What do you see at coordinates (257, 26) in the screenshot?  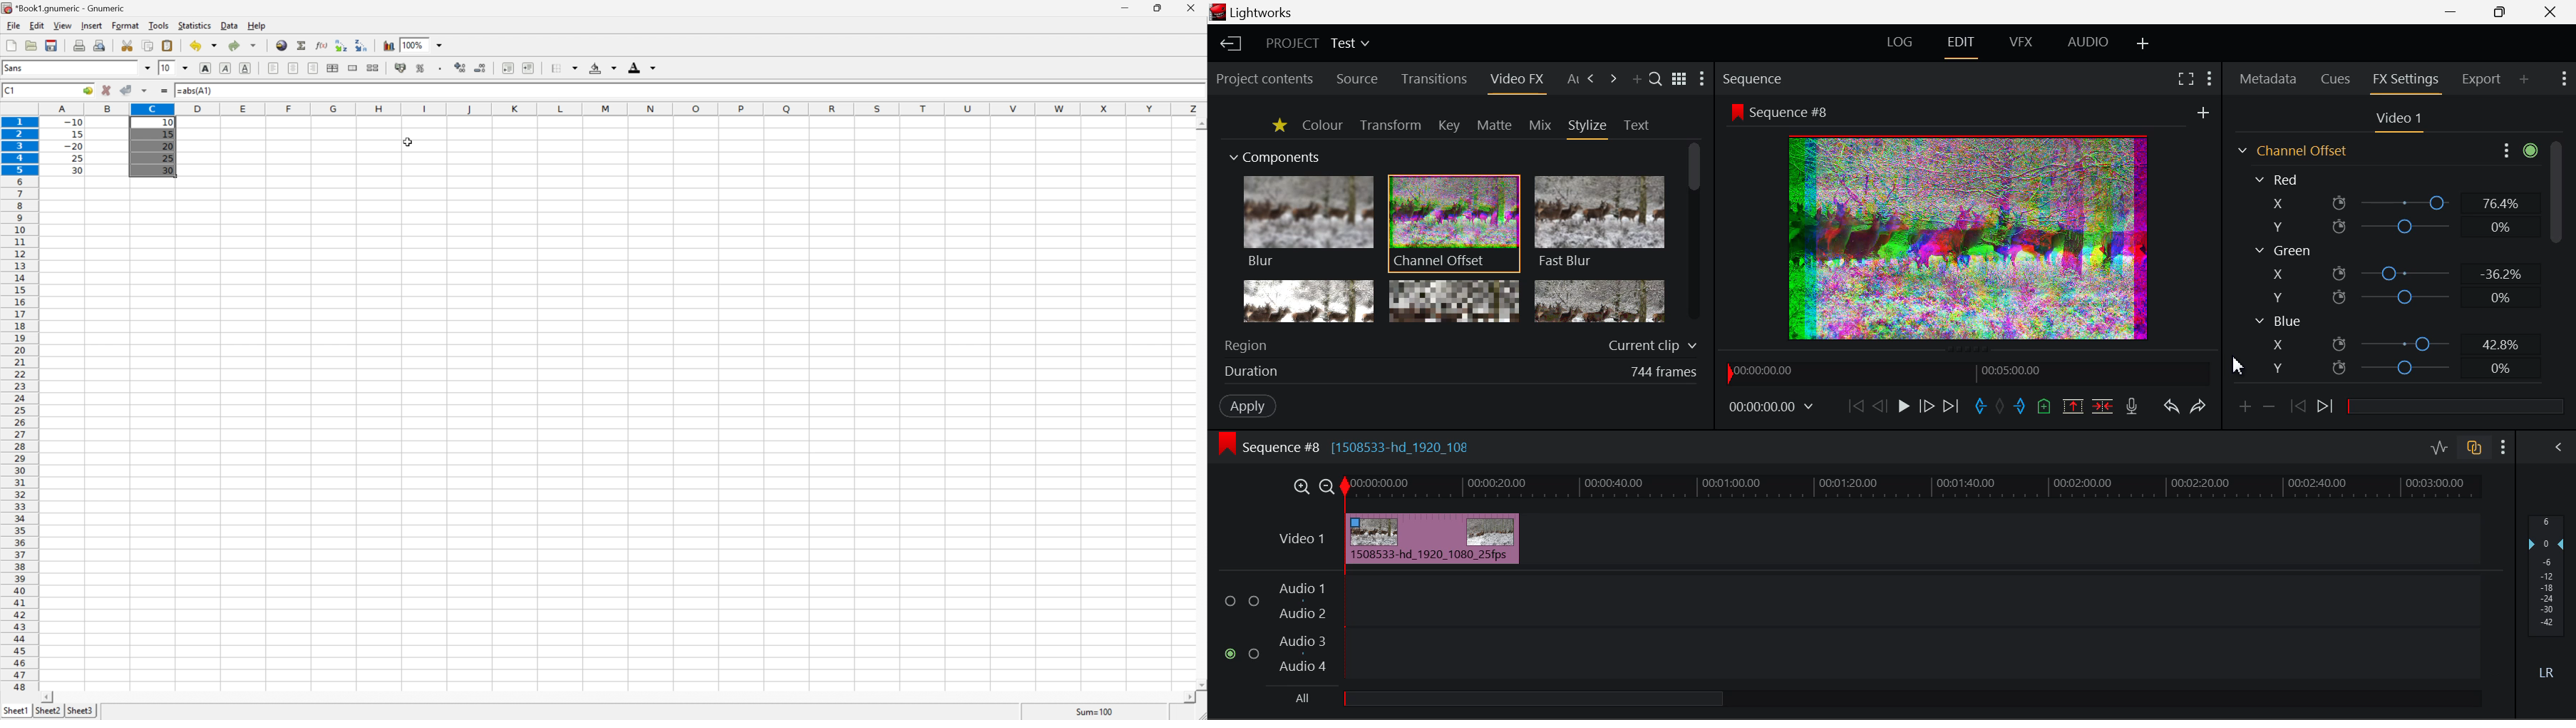 I see `Help` at bounding box center [257, 26].